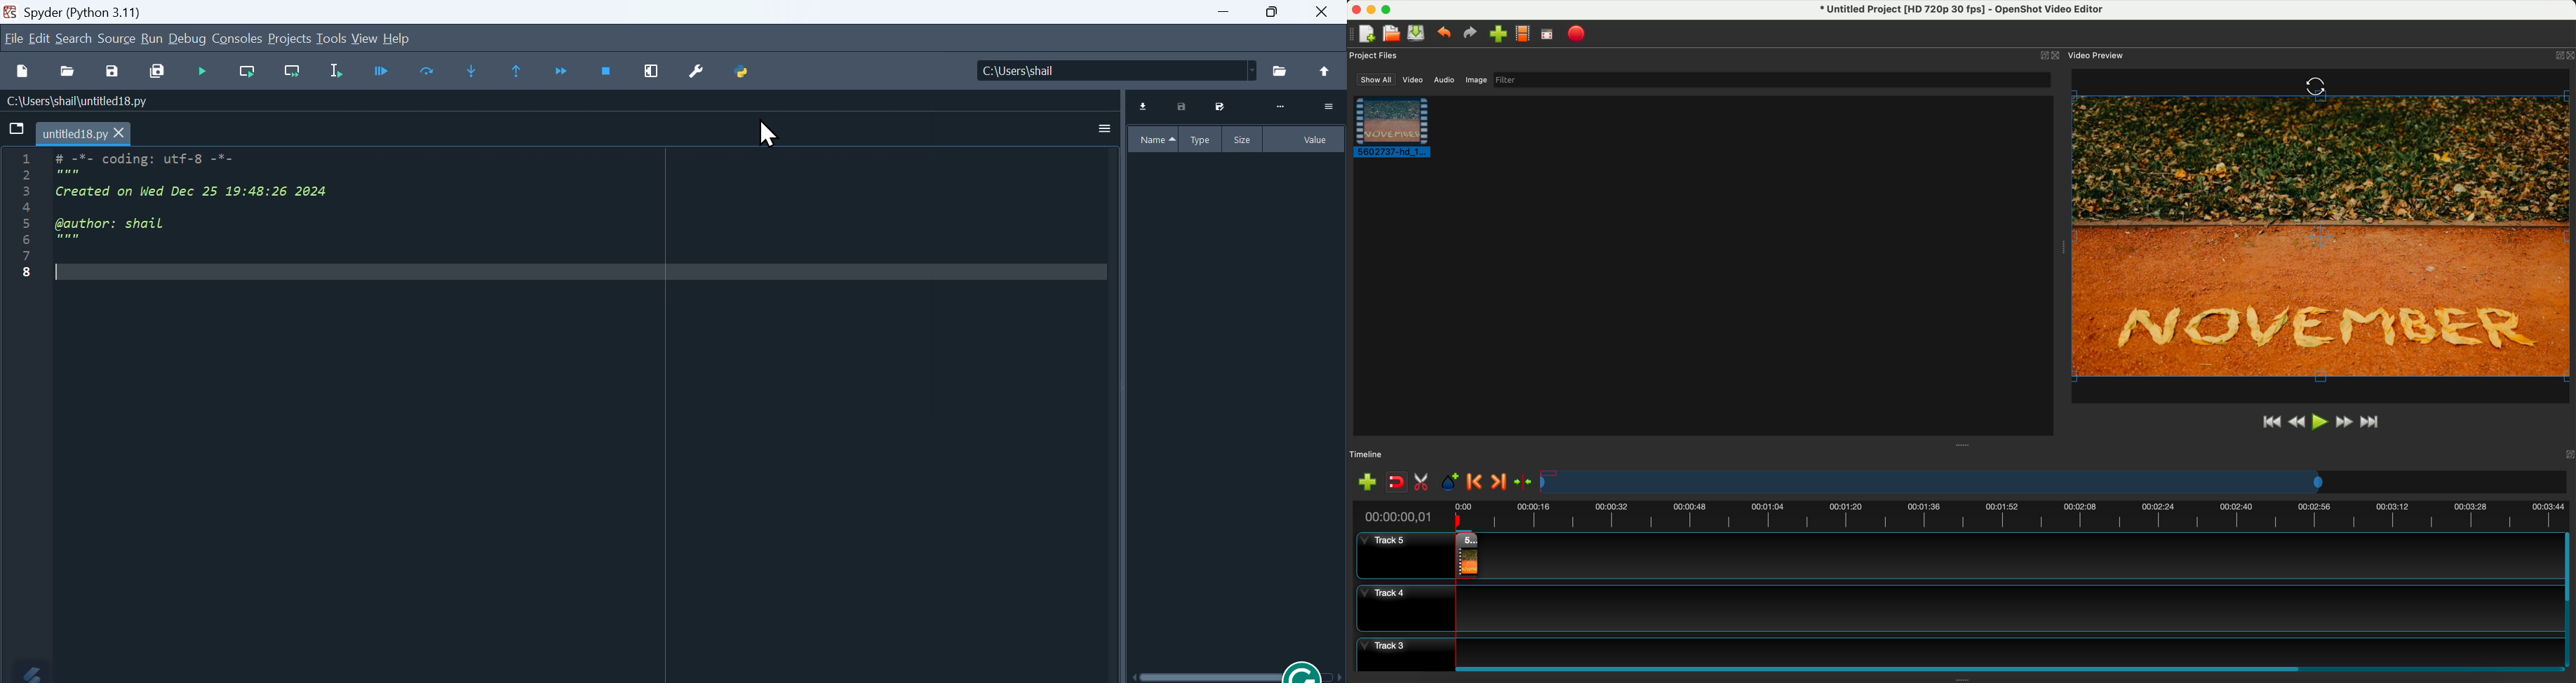 This screenshot has width=2576, height=700. Describe the element at coordinates (67, 68) in the screenshot. I see `open` at that location.